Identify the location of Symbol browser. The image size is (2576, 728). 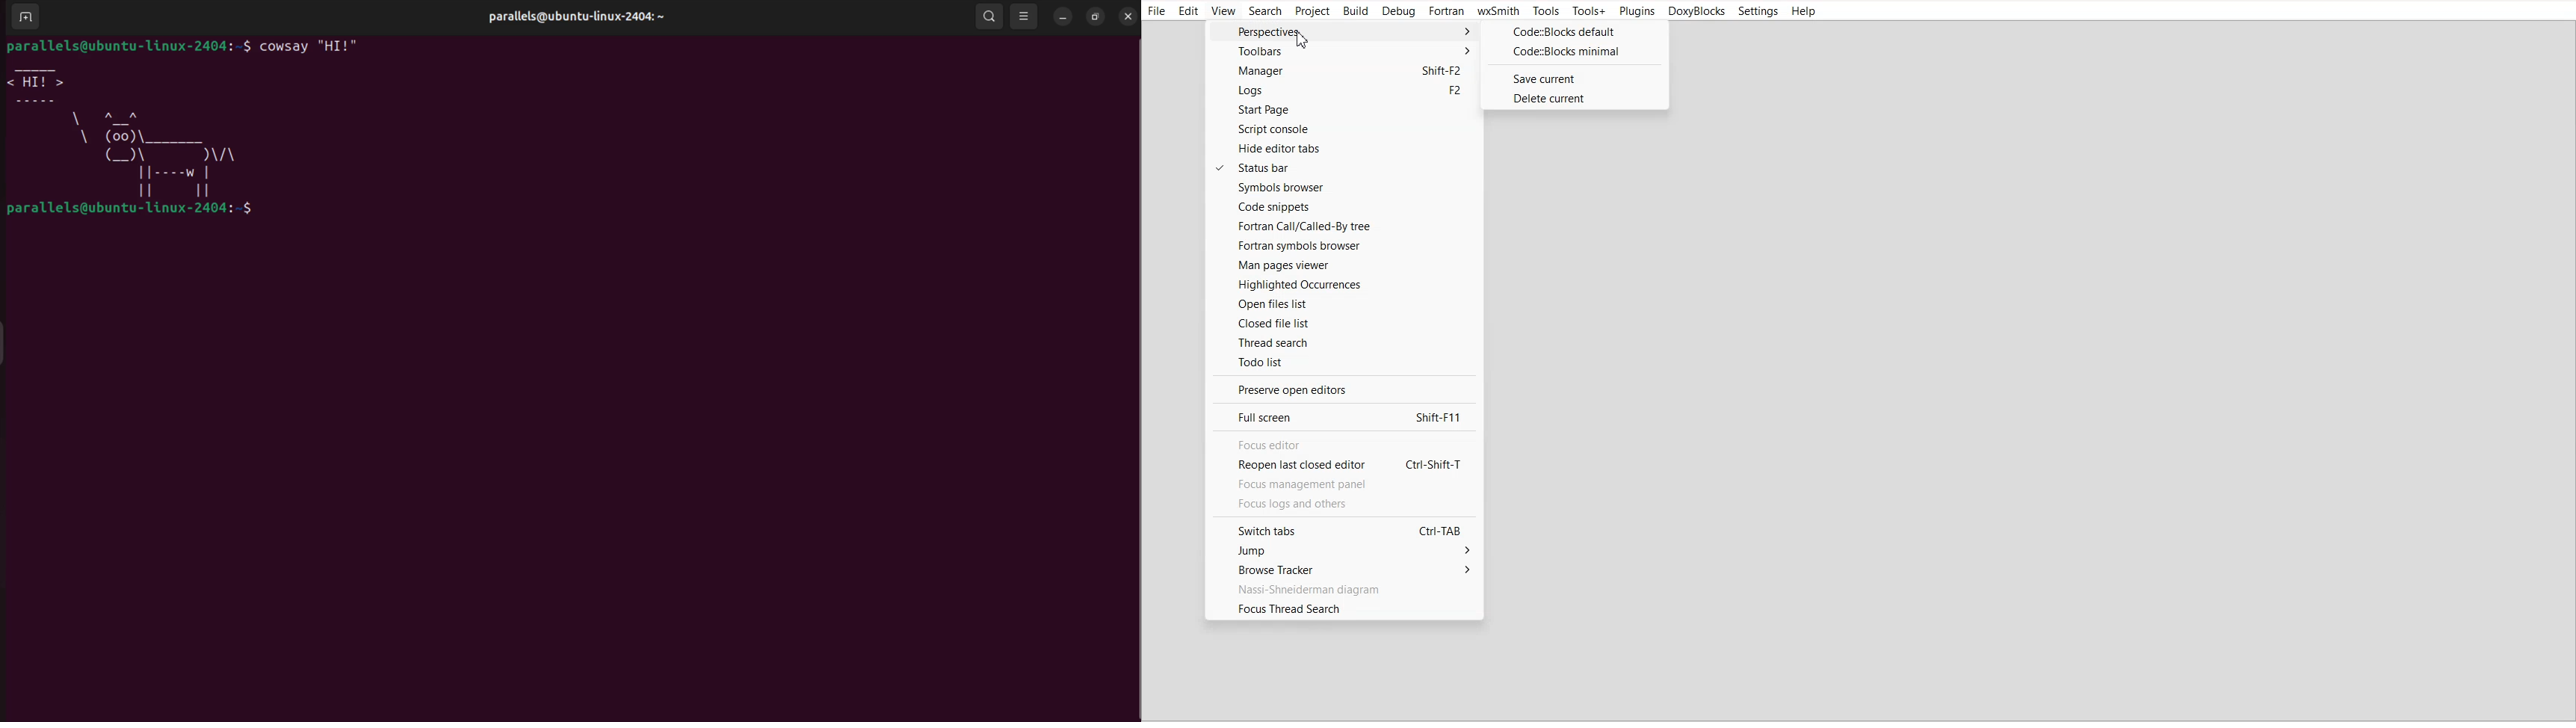
(1342, 188).